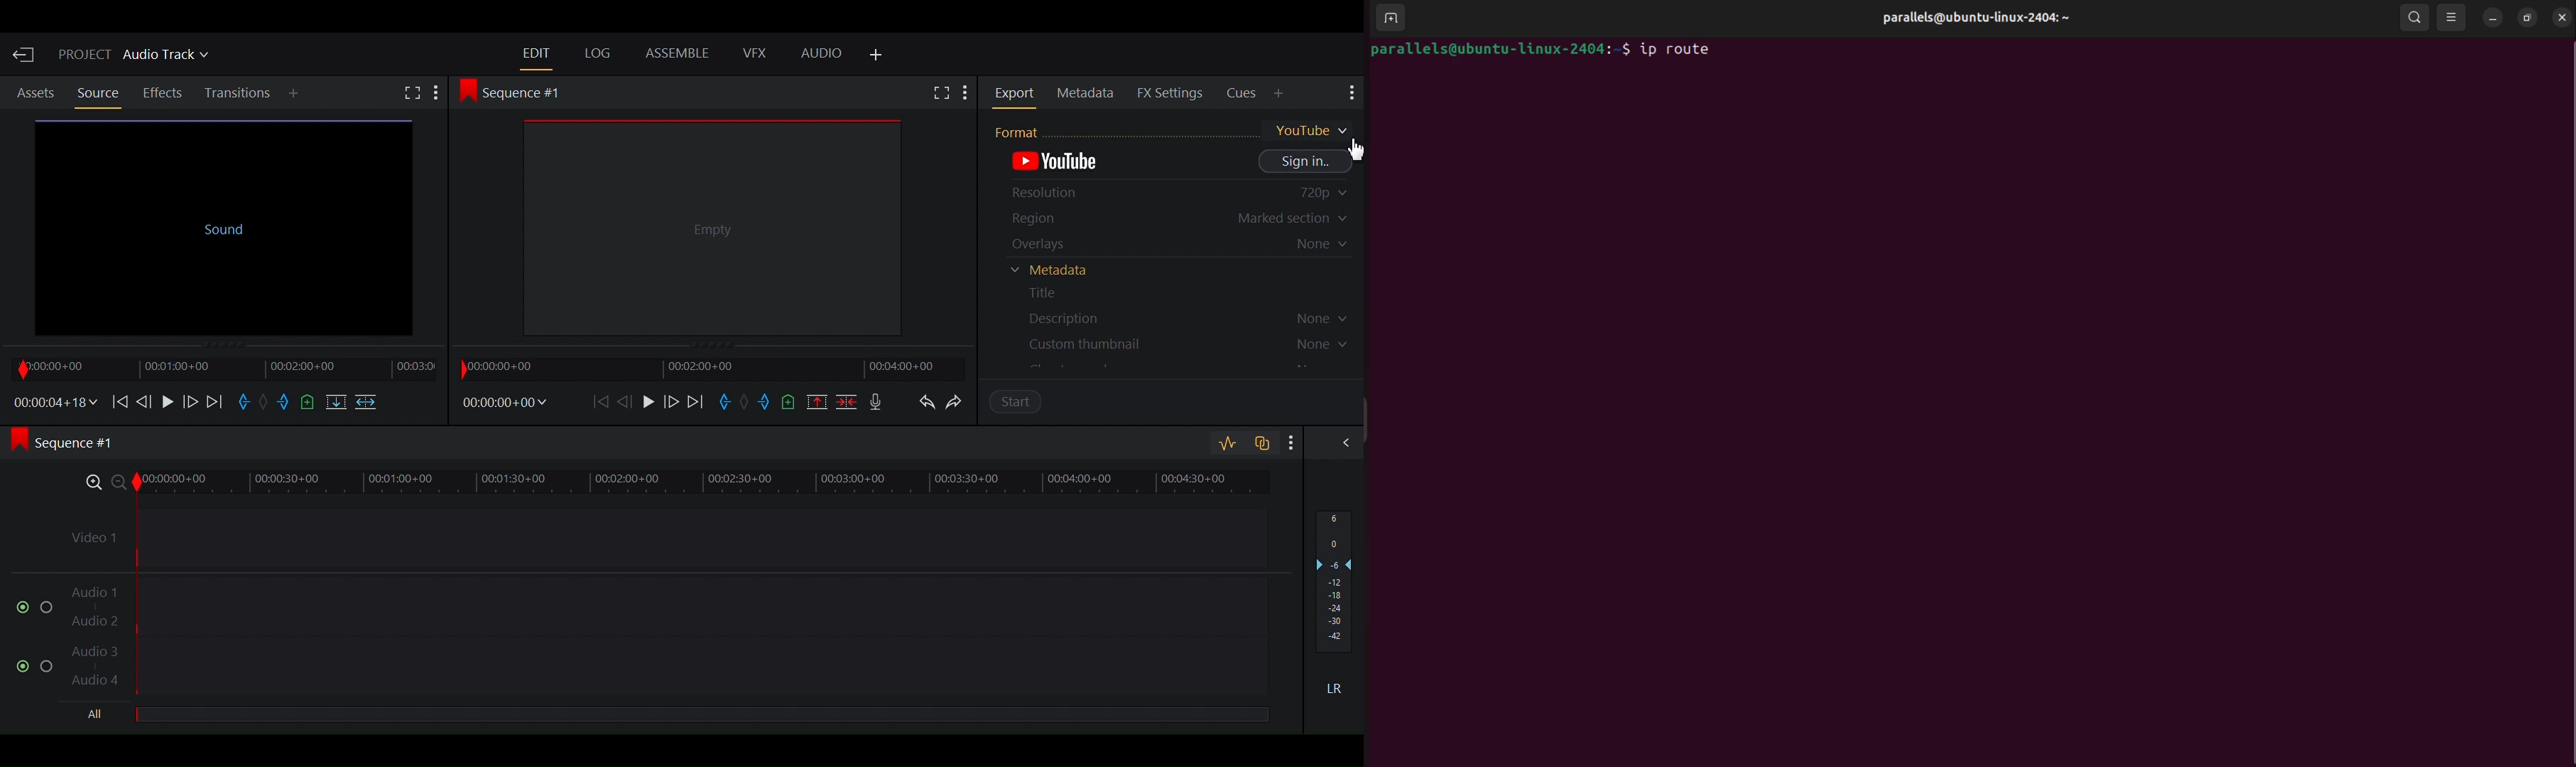 The image size is (2576, 784). Describe the element at coordinates (667, 600) in the screenshot. I see `Audio Track 1, Audio Track 2` at that location.